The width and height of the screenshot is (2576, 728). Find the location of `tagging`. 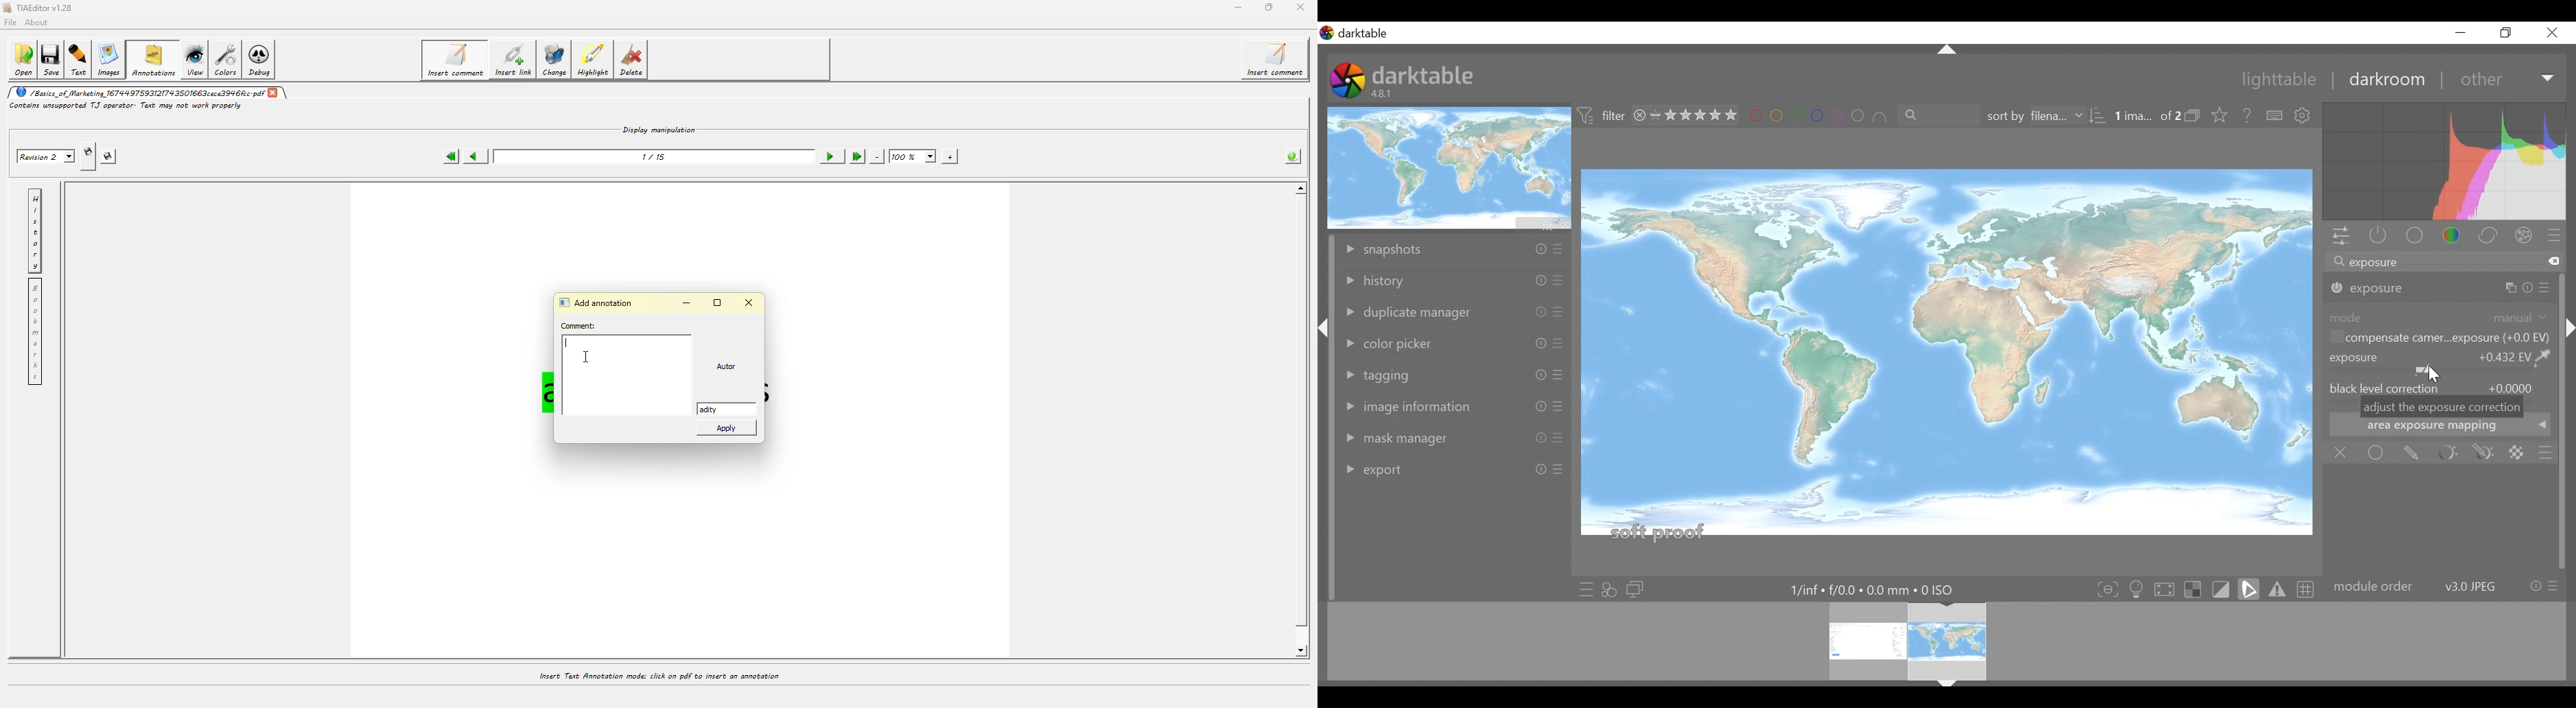

tagging is located at coordinates (1384, 373).